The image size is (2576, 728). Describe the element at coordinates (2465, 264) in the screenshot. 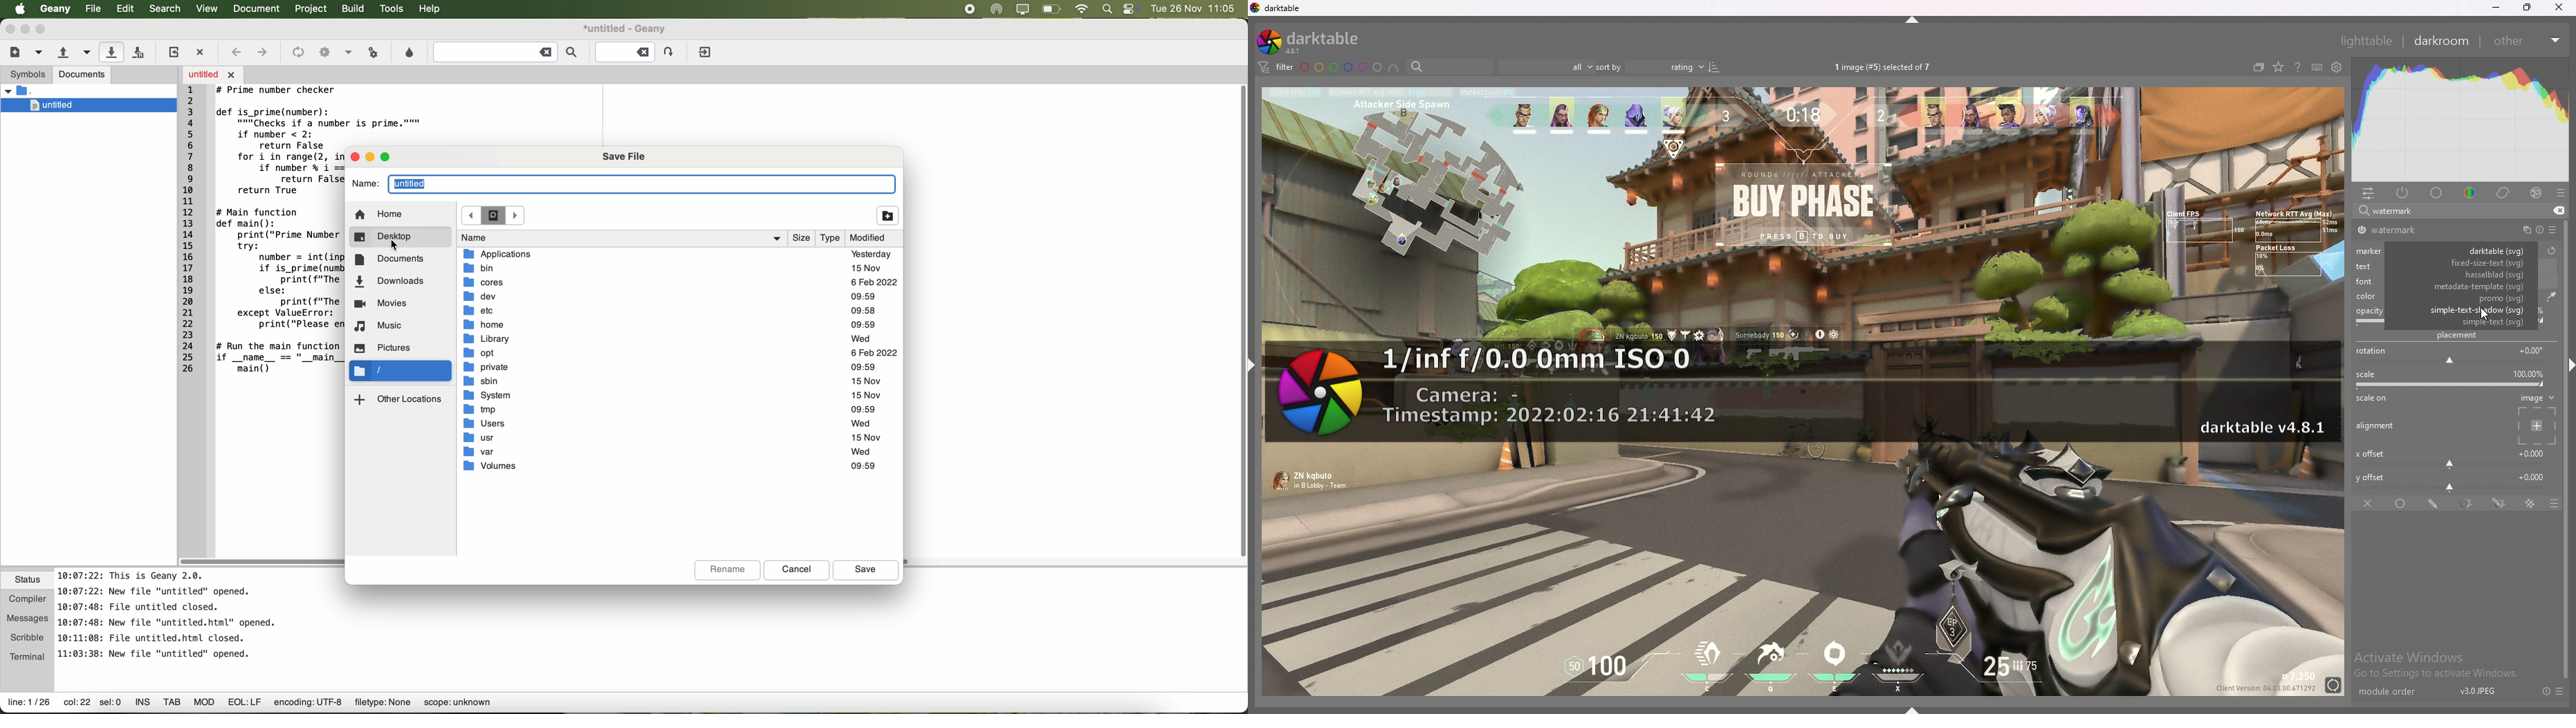

I see `fixed size text svg` at that location.